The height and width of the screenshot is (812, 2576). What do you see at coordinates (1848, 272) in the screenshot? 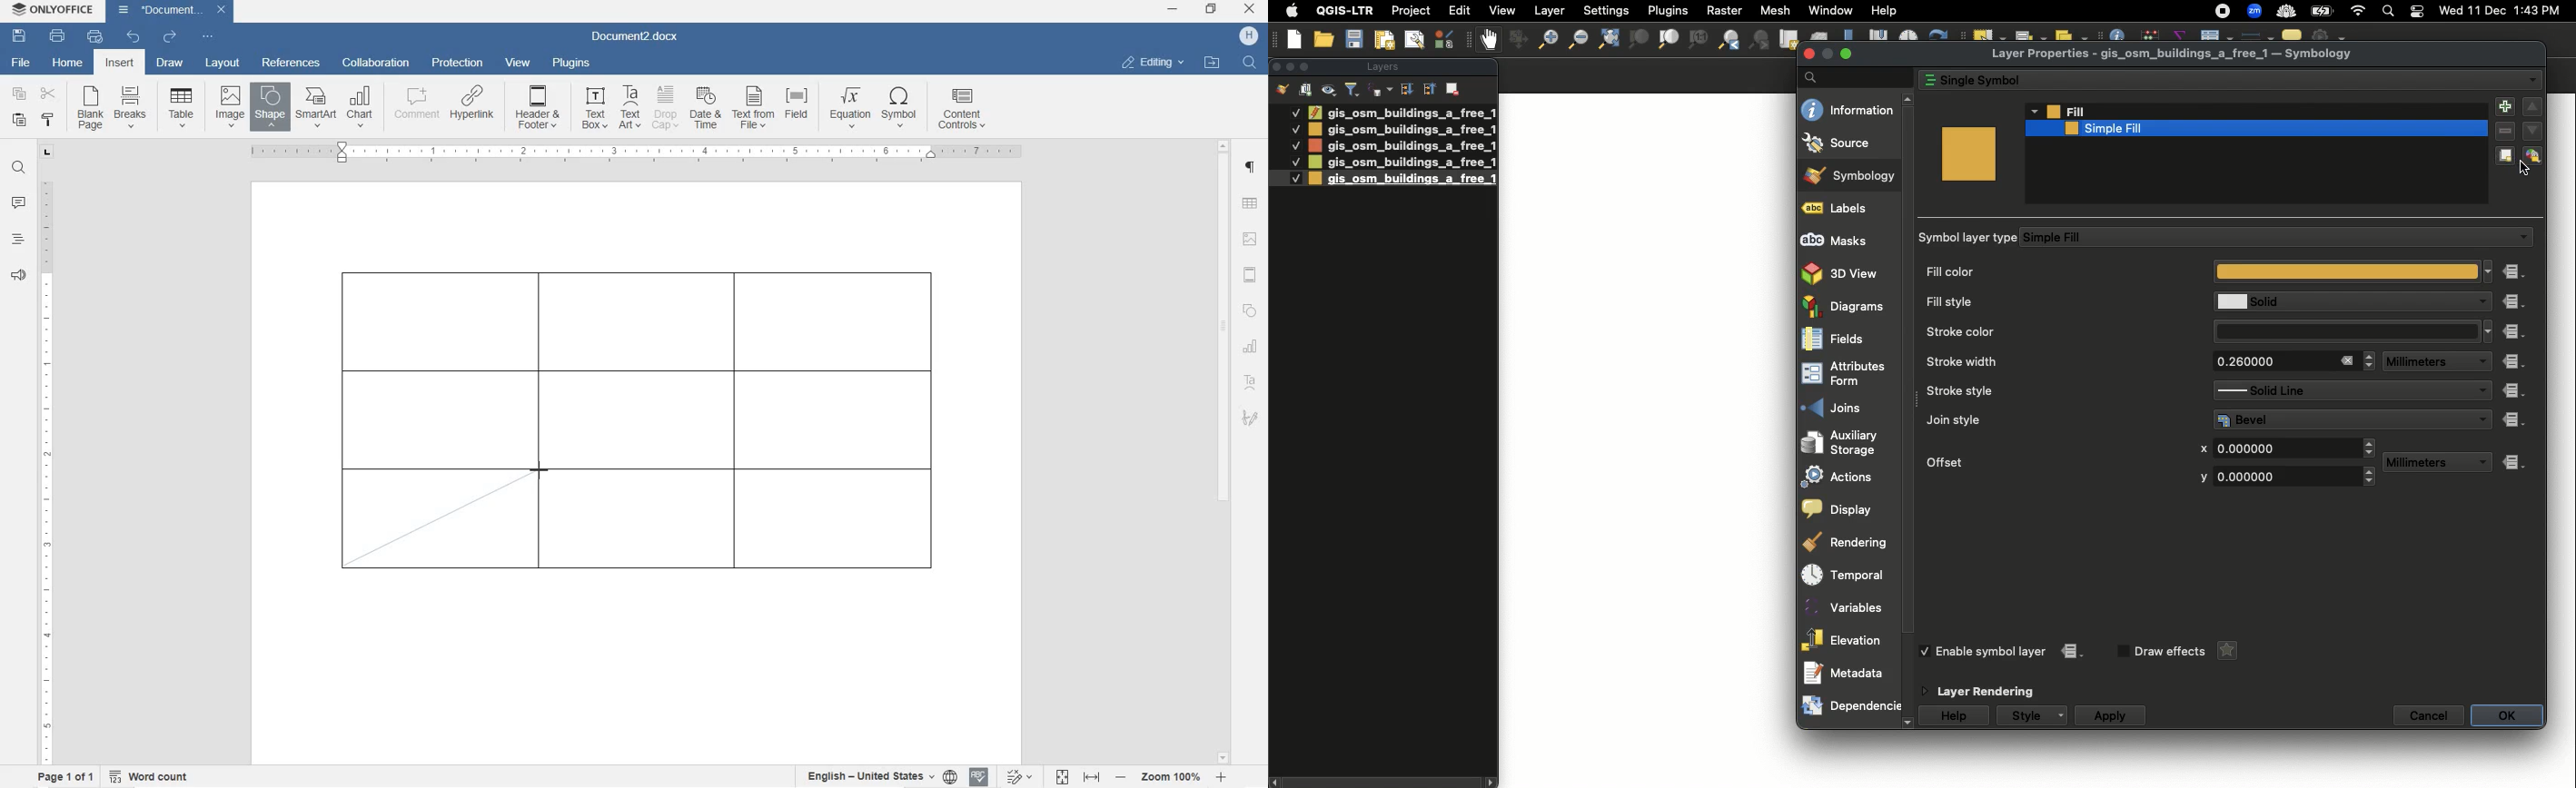
I see `3D view` at bounding box center [1848, 272].